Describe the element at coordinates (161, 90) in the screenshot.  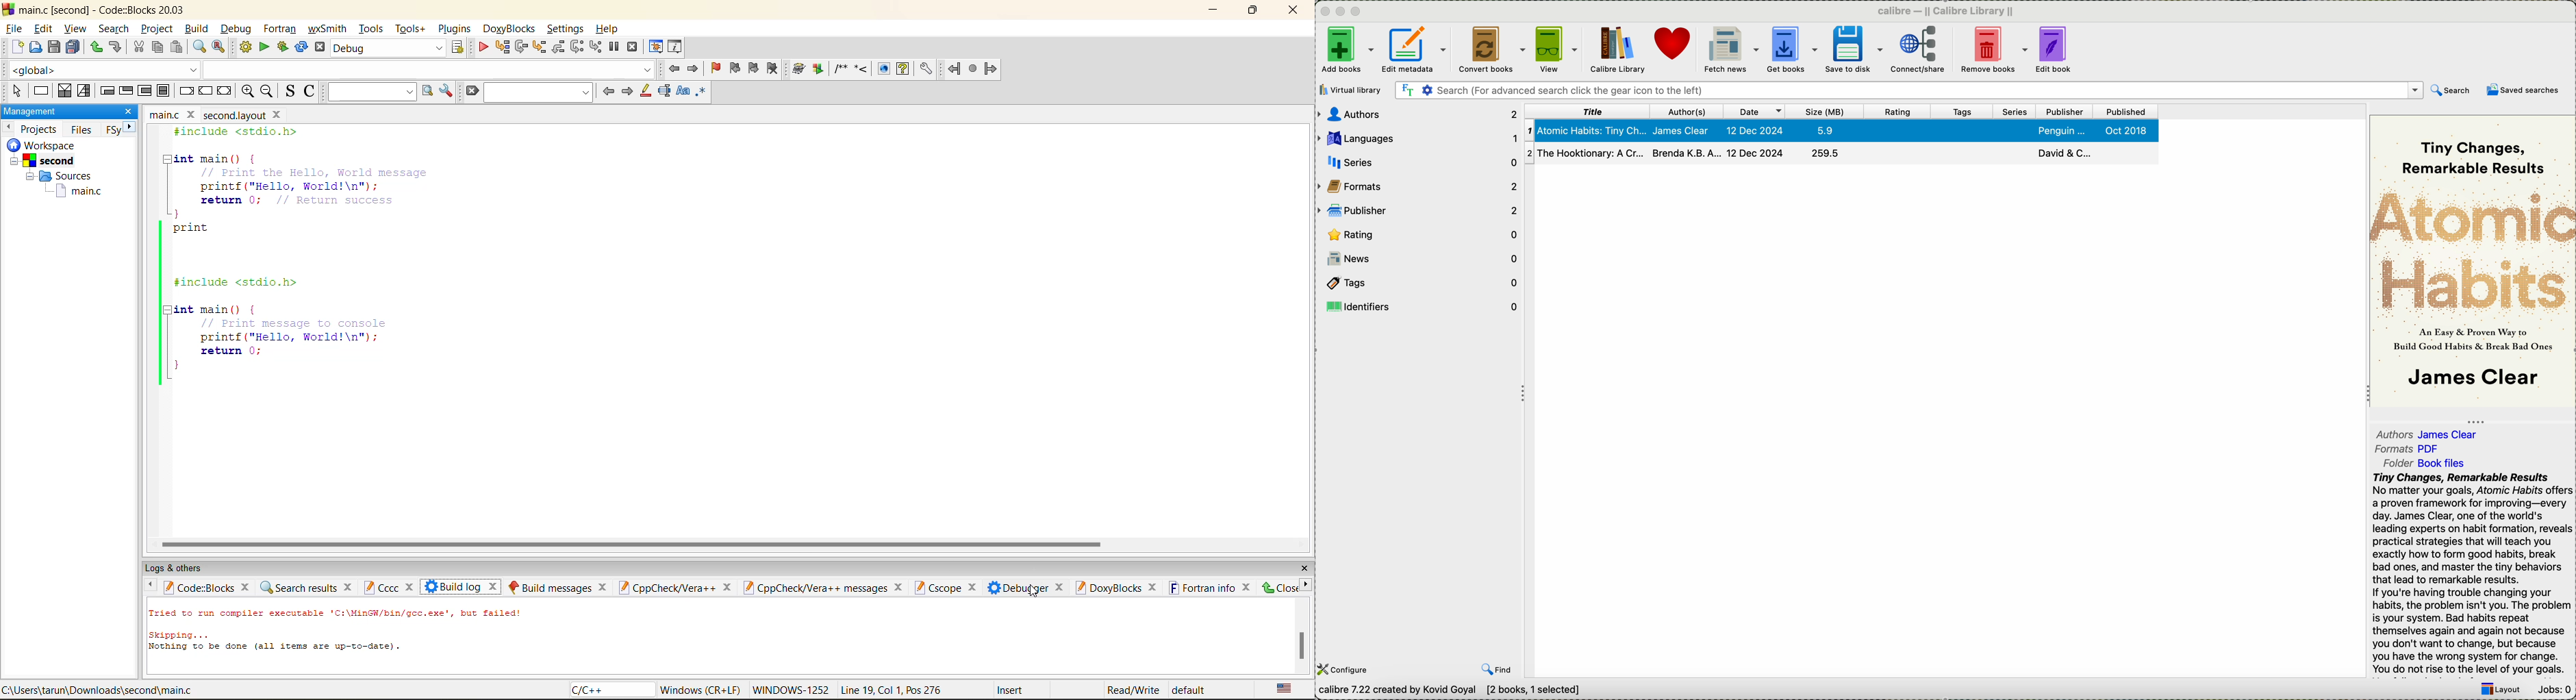
I see `block instruction` at that location.